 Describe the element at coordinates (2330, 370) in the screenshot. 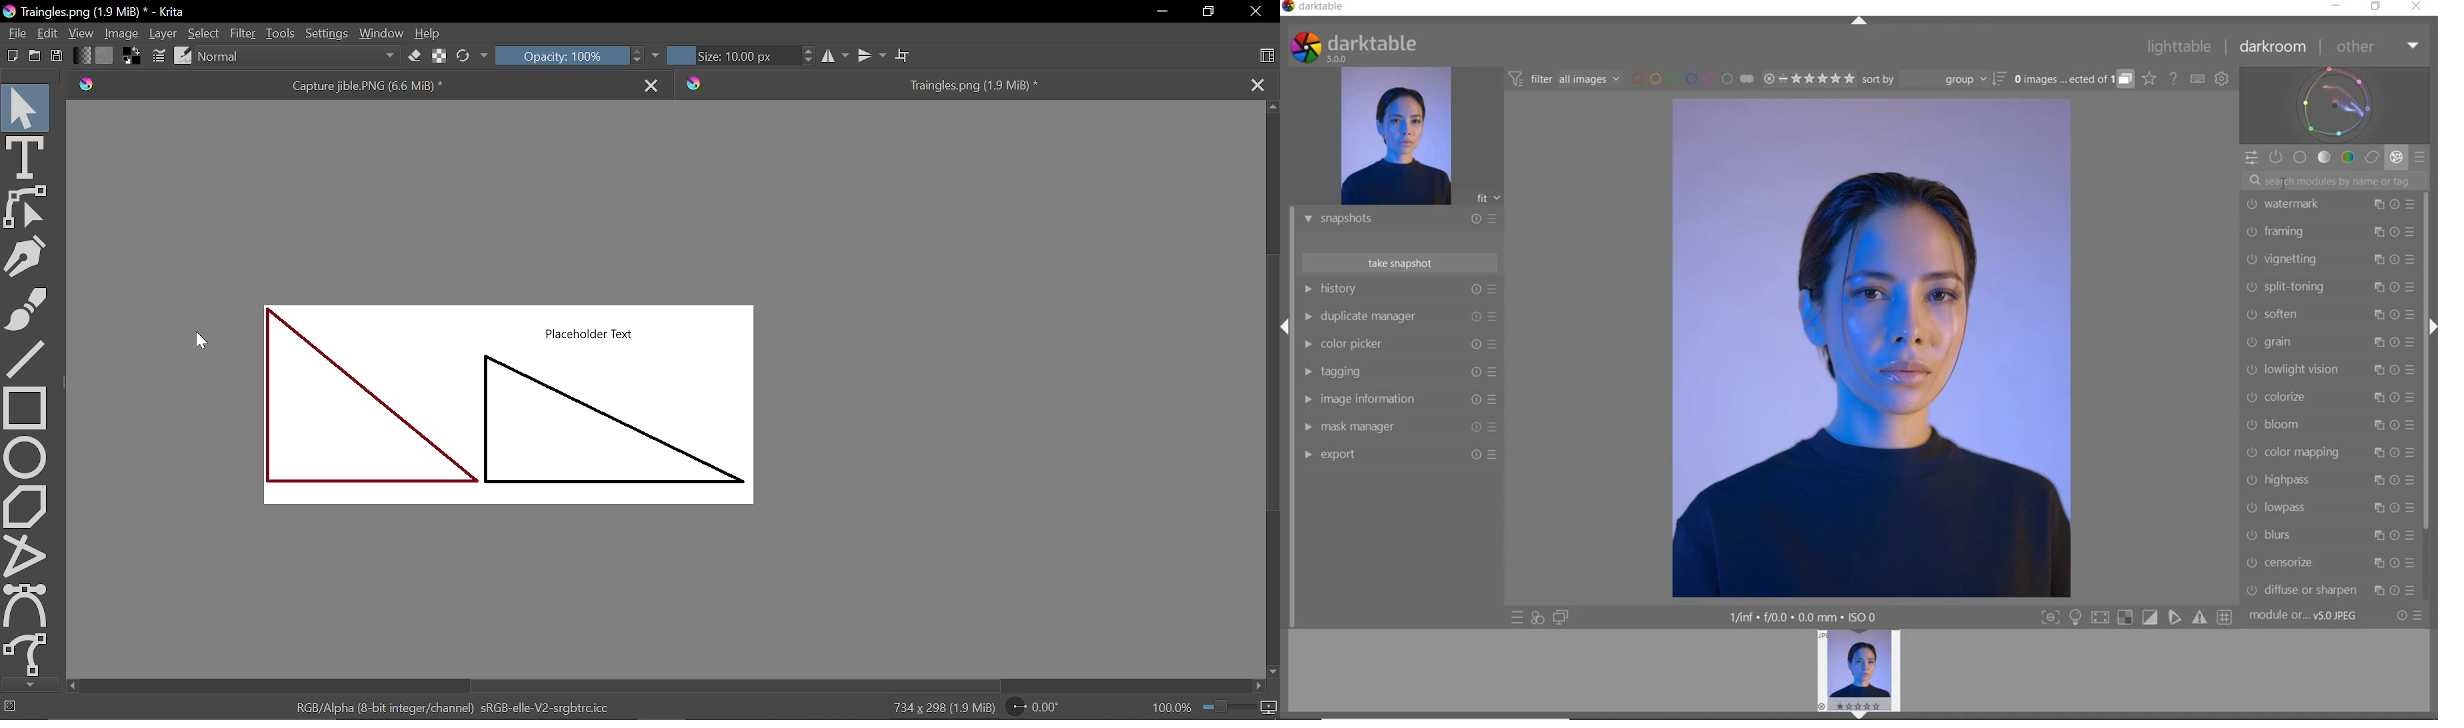

I see `LOWLIGHT VISION` at that location.